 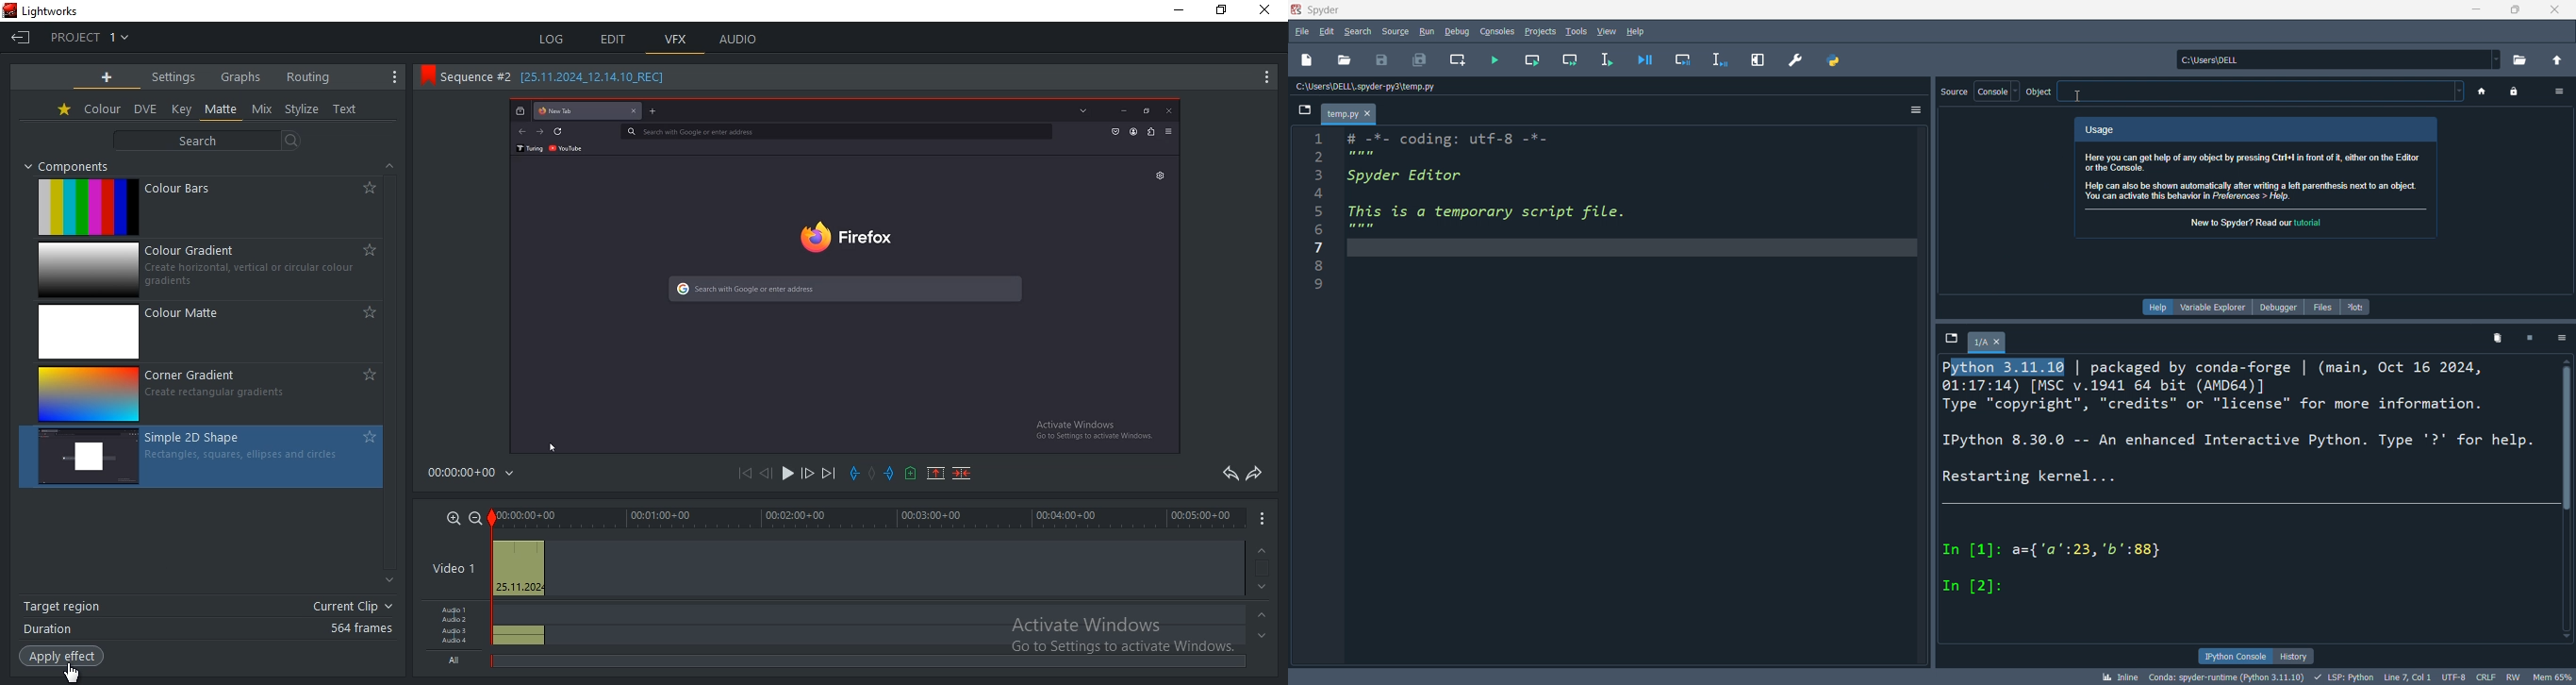 What do you see at coordinates (1605, 58) in the screenshot?
I see `runline` at bounding box center [1605, 58].